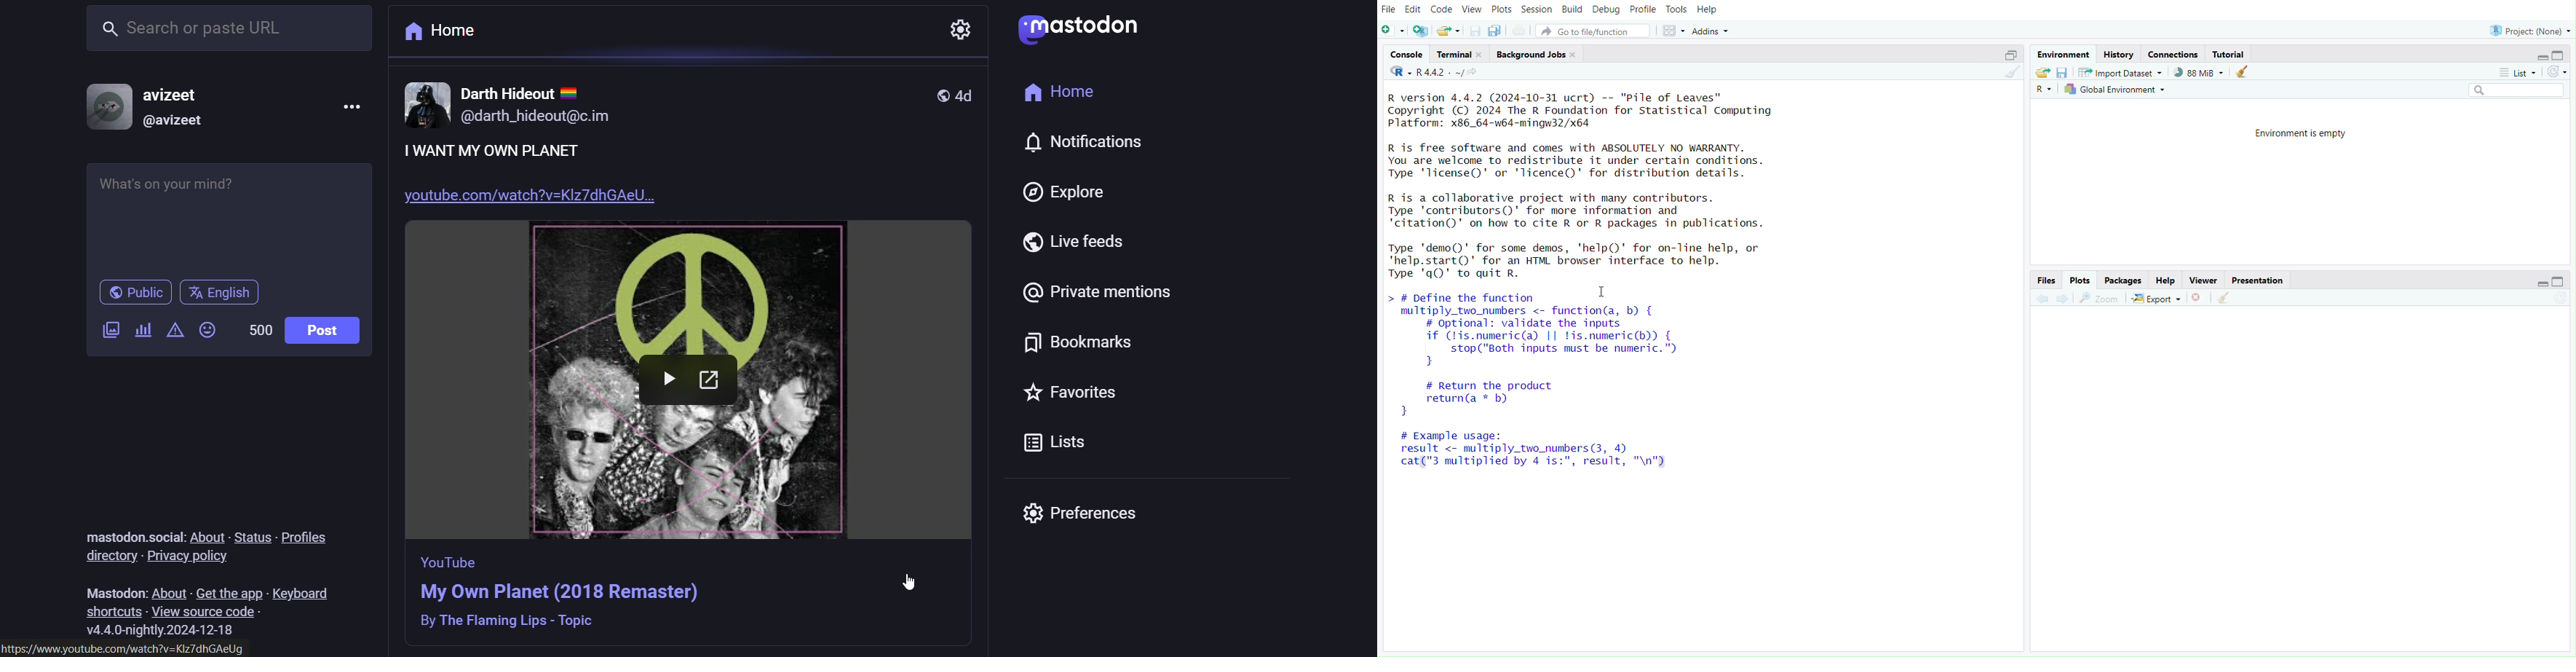 The height and width of the screenshot is (672, 2576). I want to click on Clear console (Ctrl +L), so click(2246, 71).